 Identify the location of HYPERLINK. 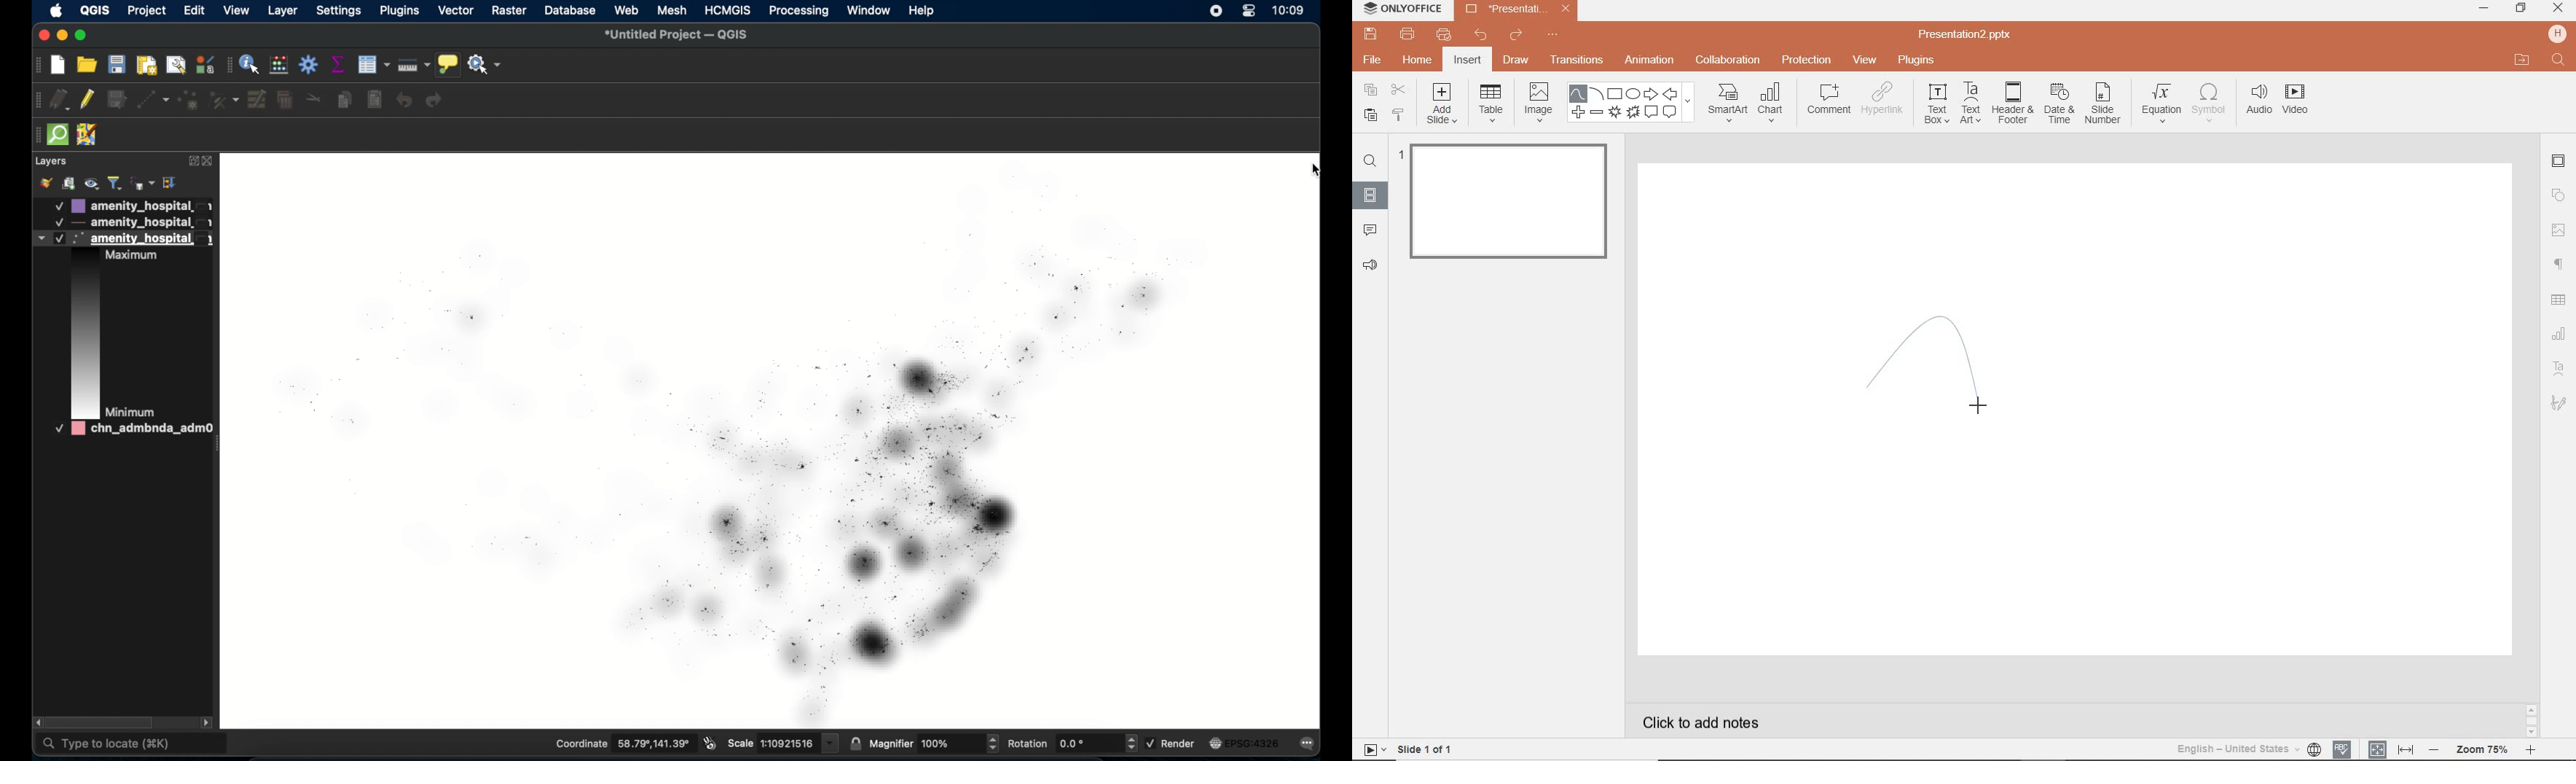
(1885, 102).